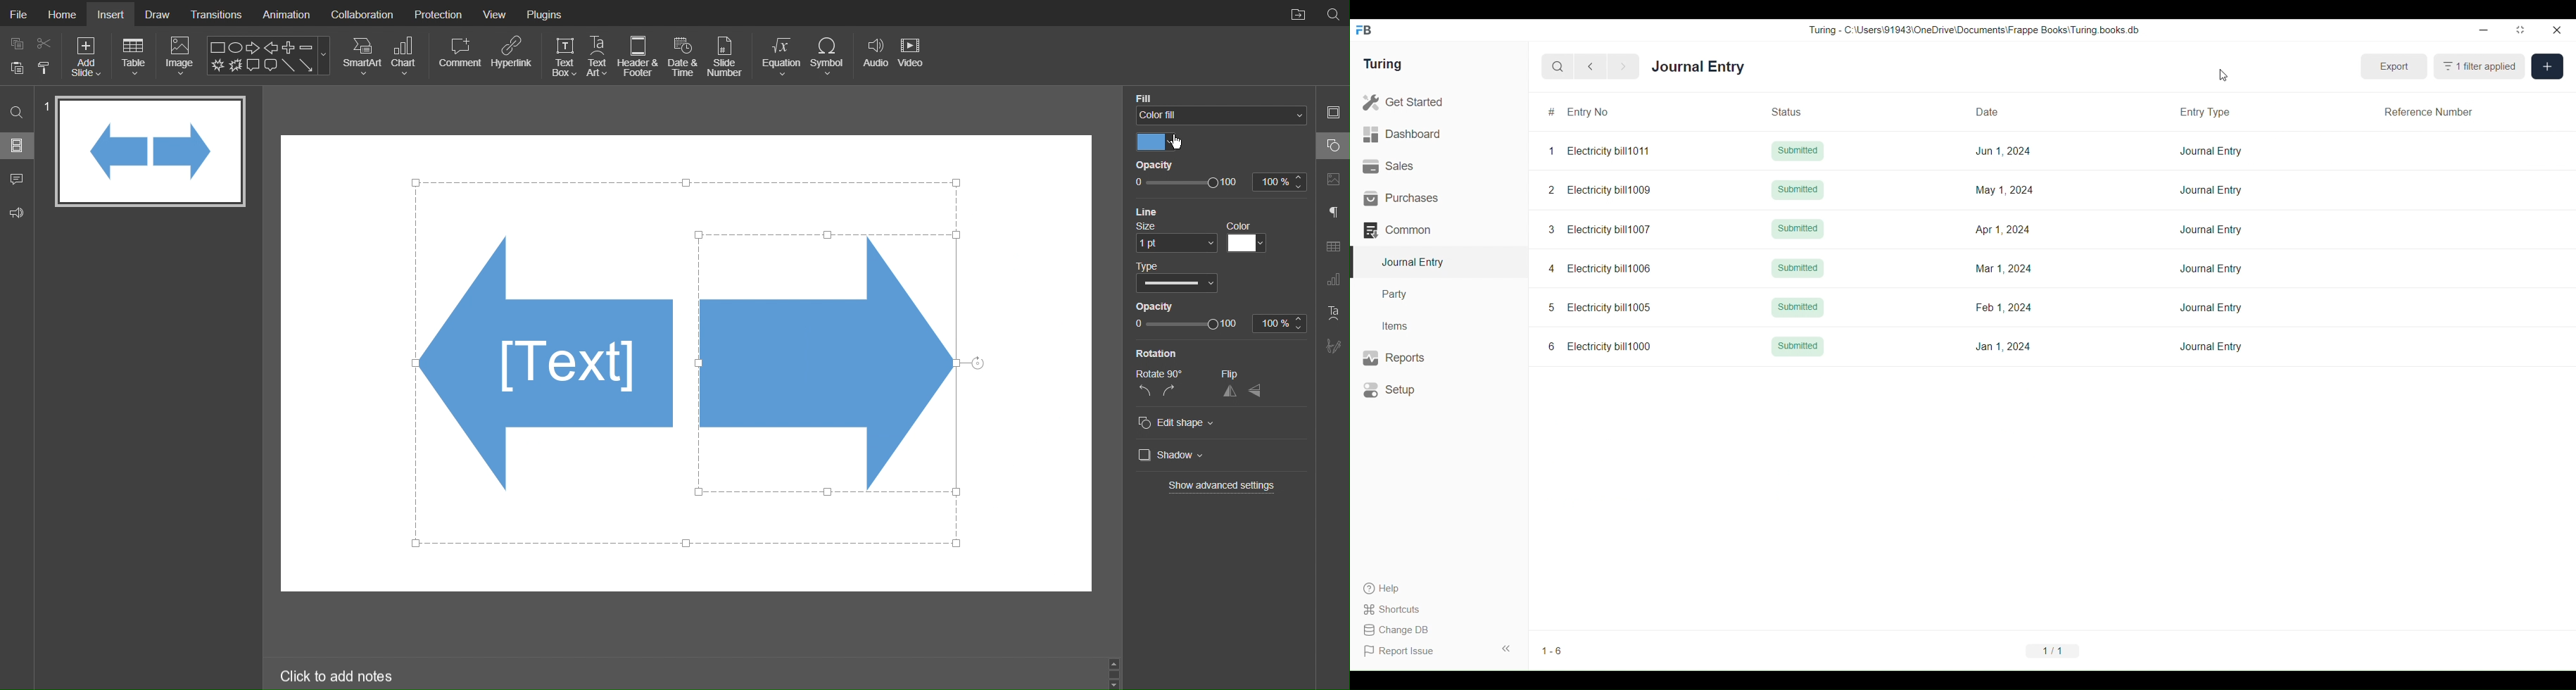  I want to click on Export, so click(2395, 66).